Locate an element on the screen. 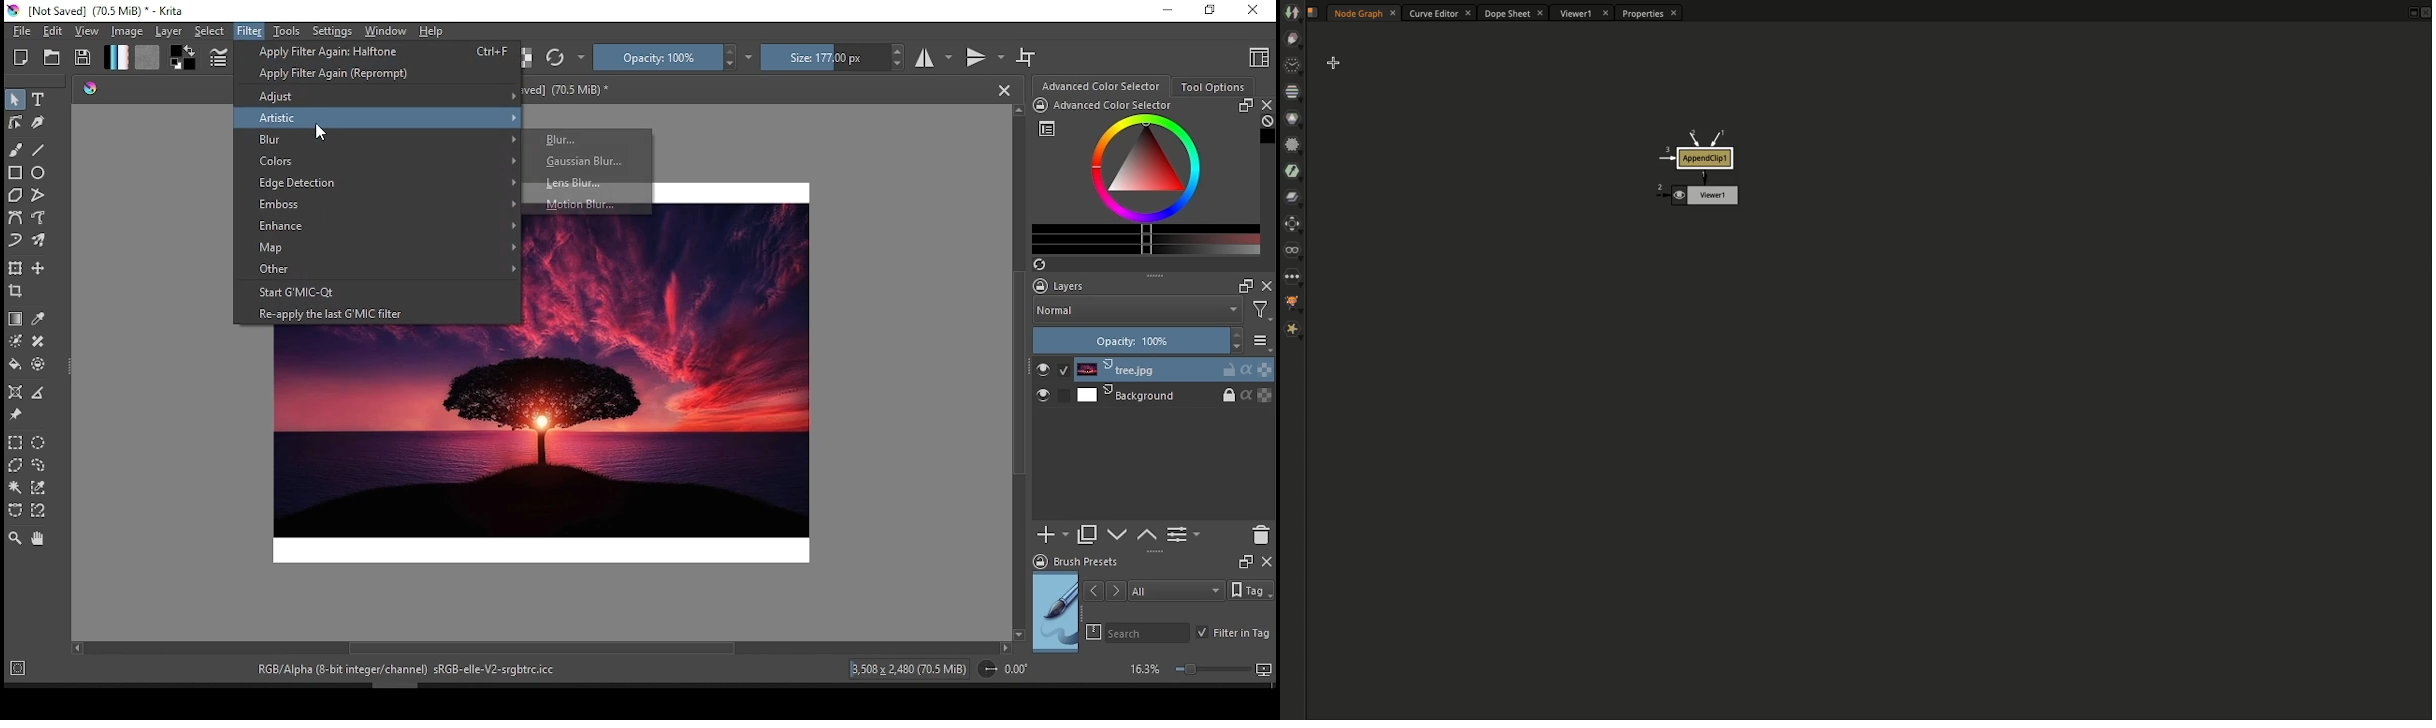  paint brush tool is located at coordinates (16, 149).